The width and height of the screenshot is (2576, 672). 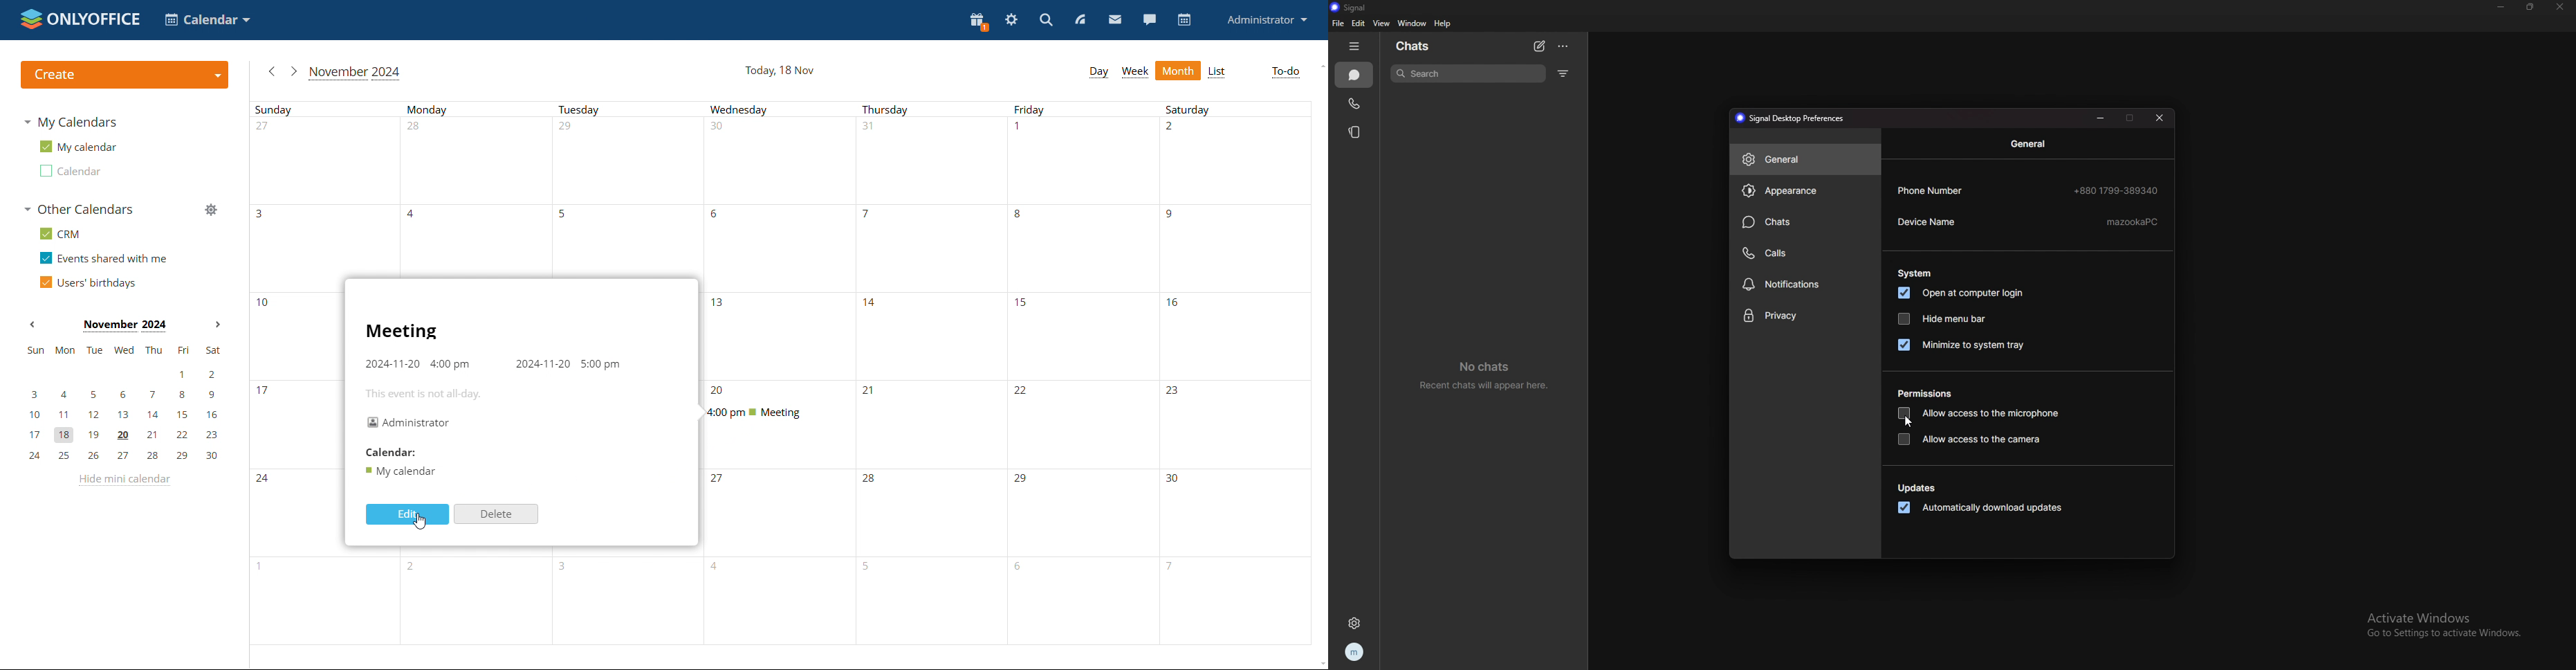 What do you see at coordinates (207, 19) in the screenshot?
I see `select application` at bounding box center [207, 19].